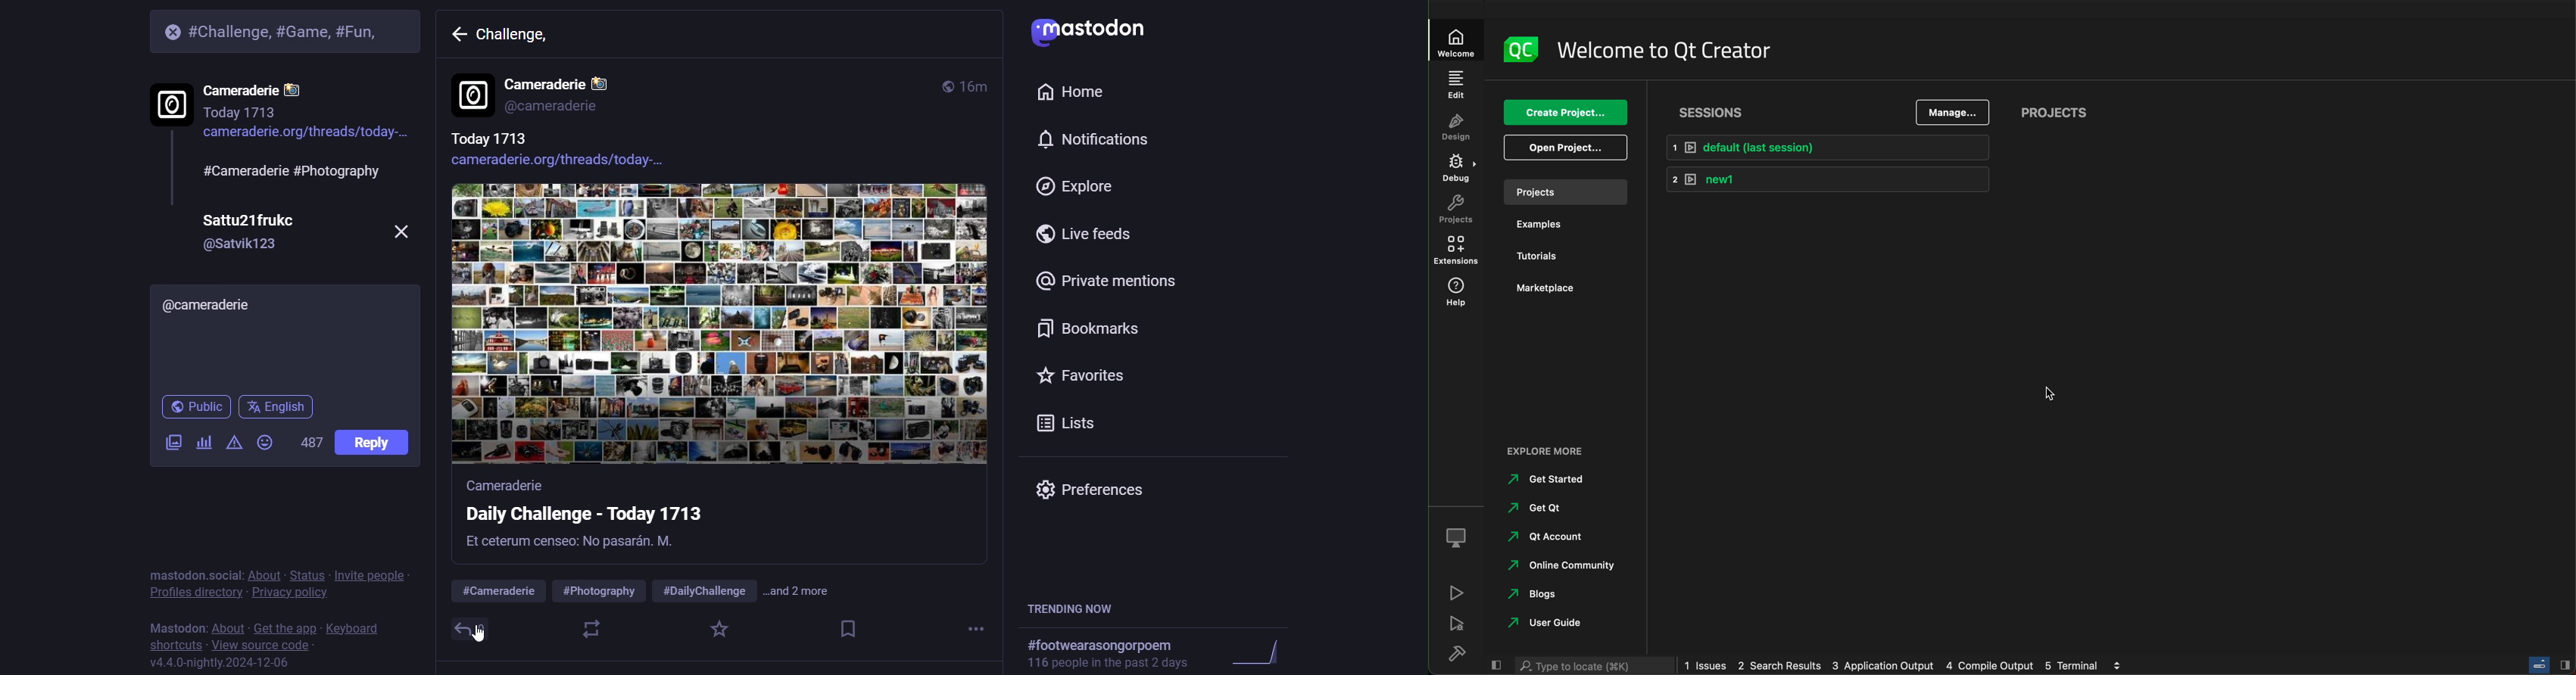 The height and width of the screenshot is (700, 2576). Describe the element at coordinates (201, 440) in the screenshot. I see `poll` at that location.